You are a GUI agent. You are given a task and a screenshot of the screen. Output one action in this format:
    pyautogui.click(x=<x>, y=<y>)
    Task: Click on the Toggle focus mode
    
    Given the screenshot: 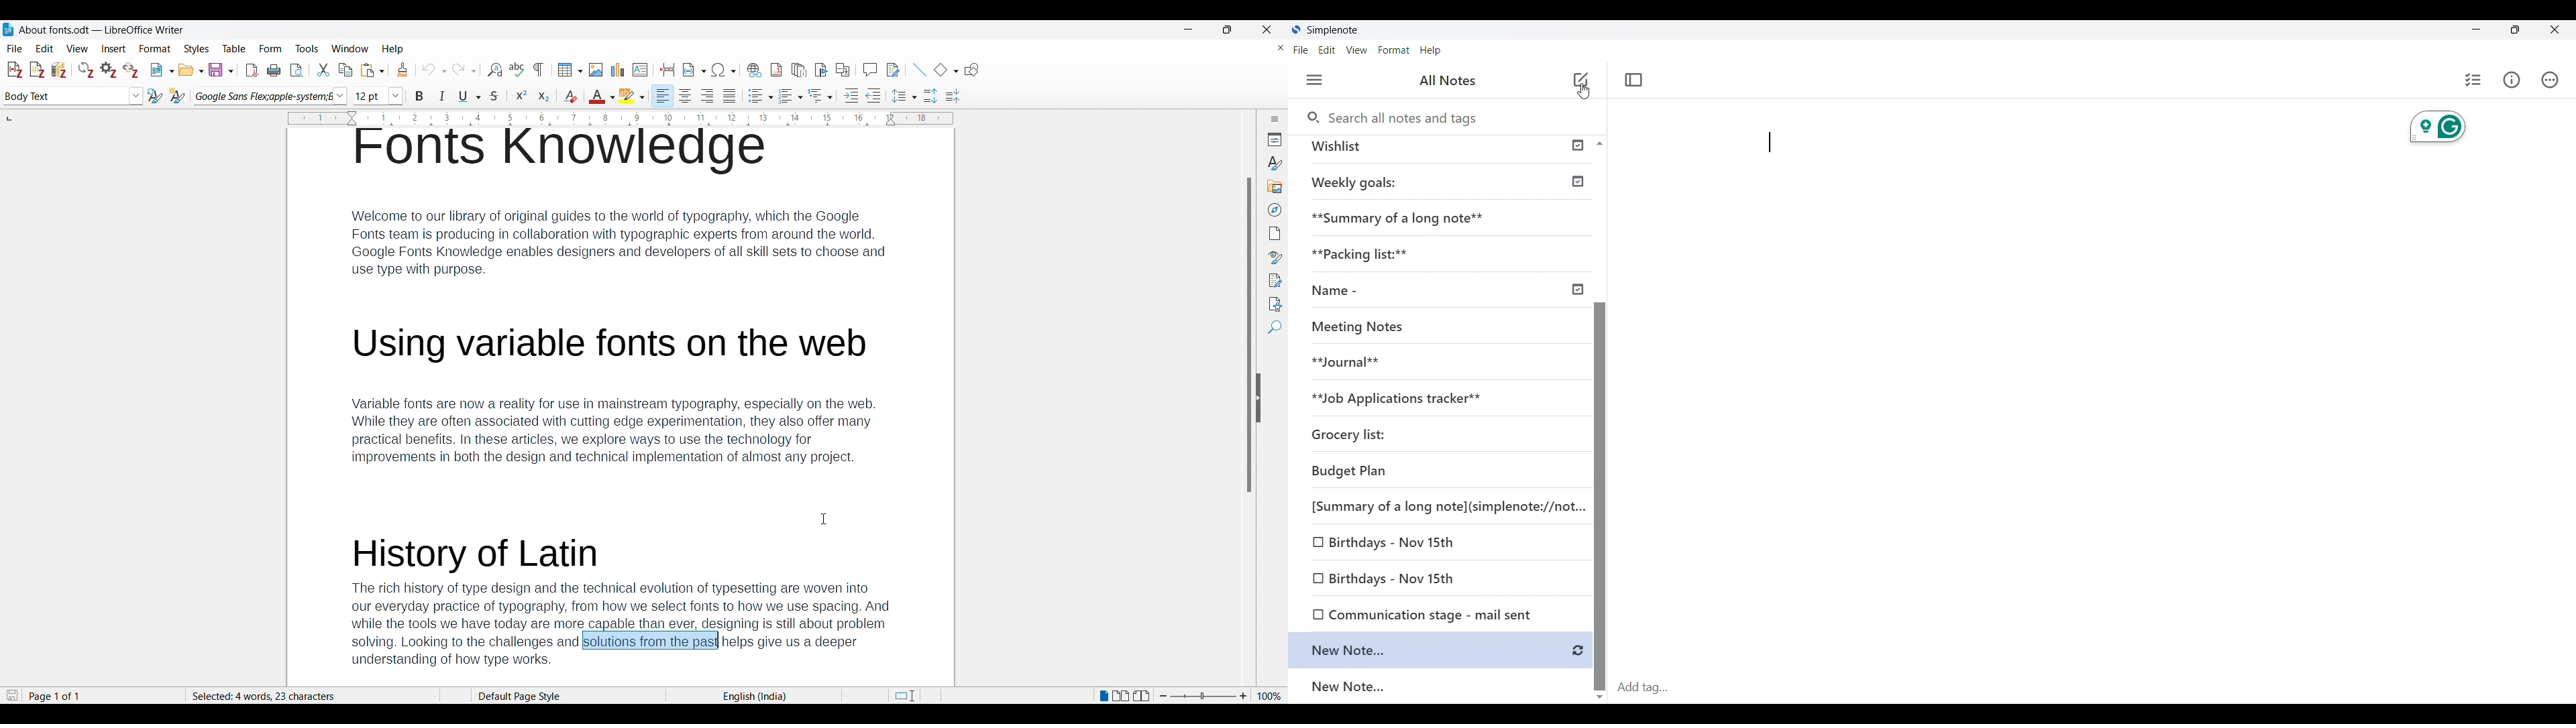 What is the action you would take?
    pyautogui.click(x=1634, y=80)
    